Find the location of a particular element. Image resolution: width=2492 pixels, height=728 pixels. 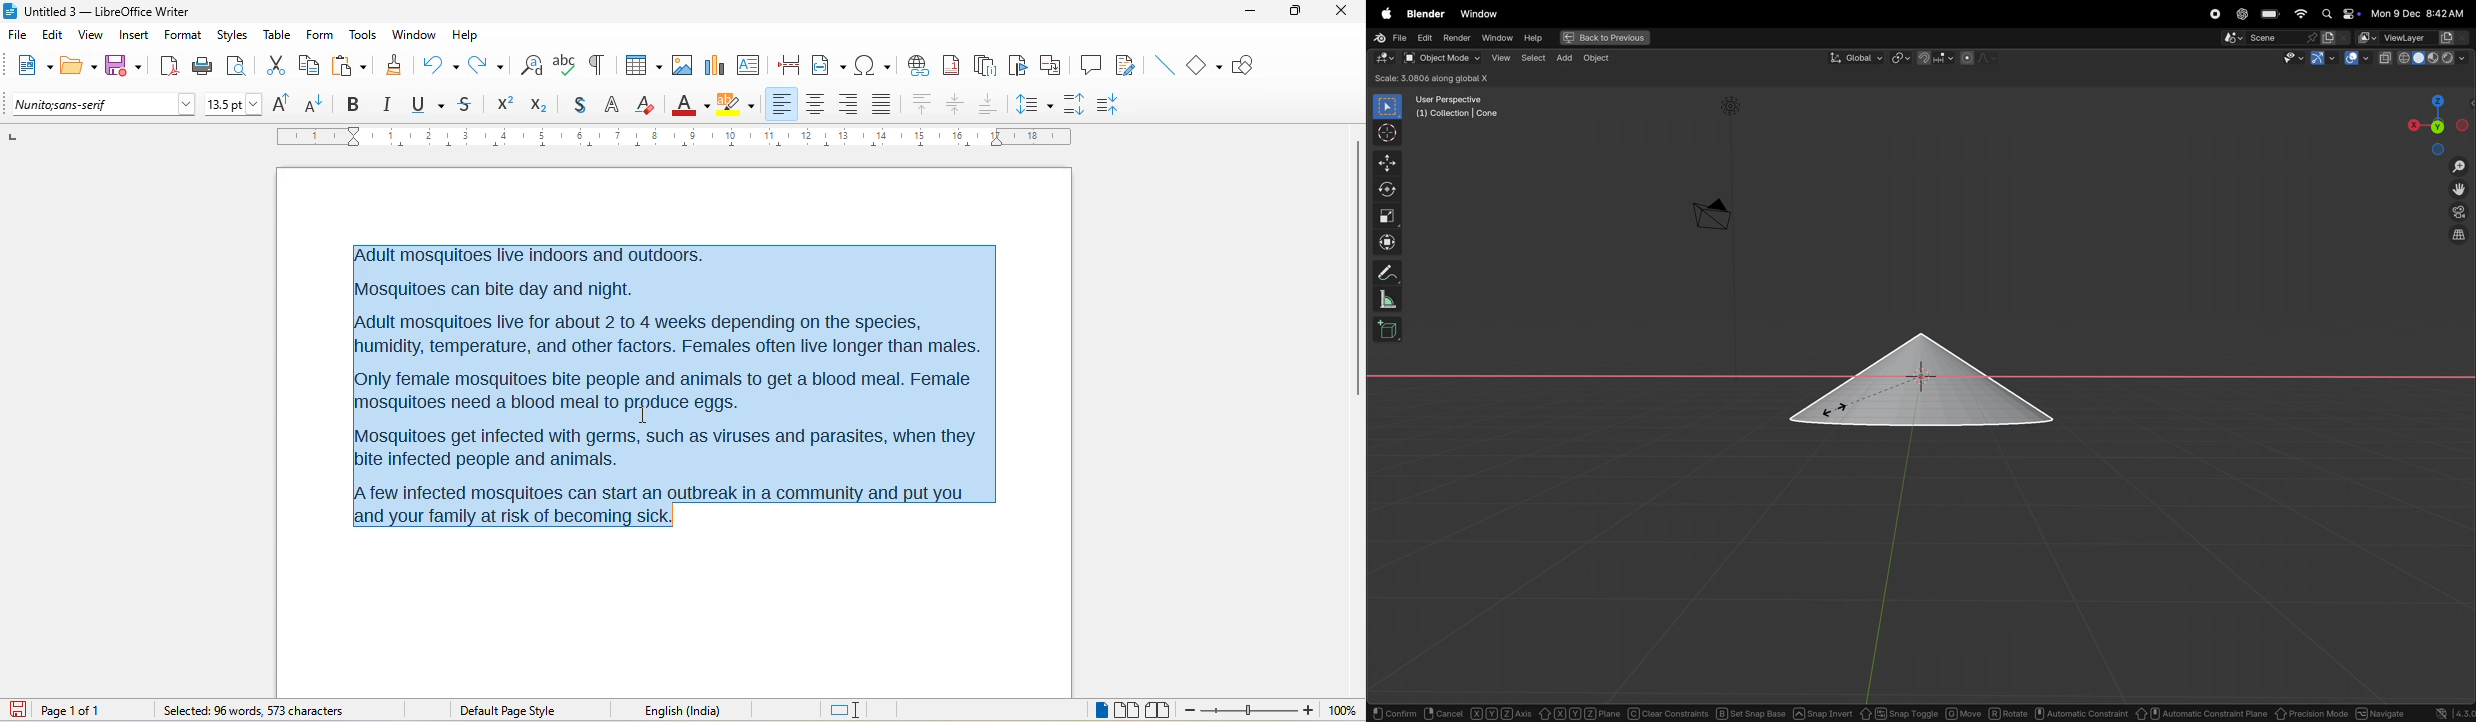

object mode is located at coordinates (1441, 58).